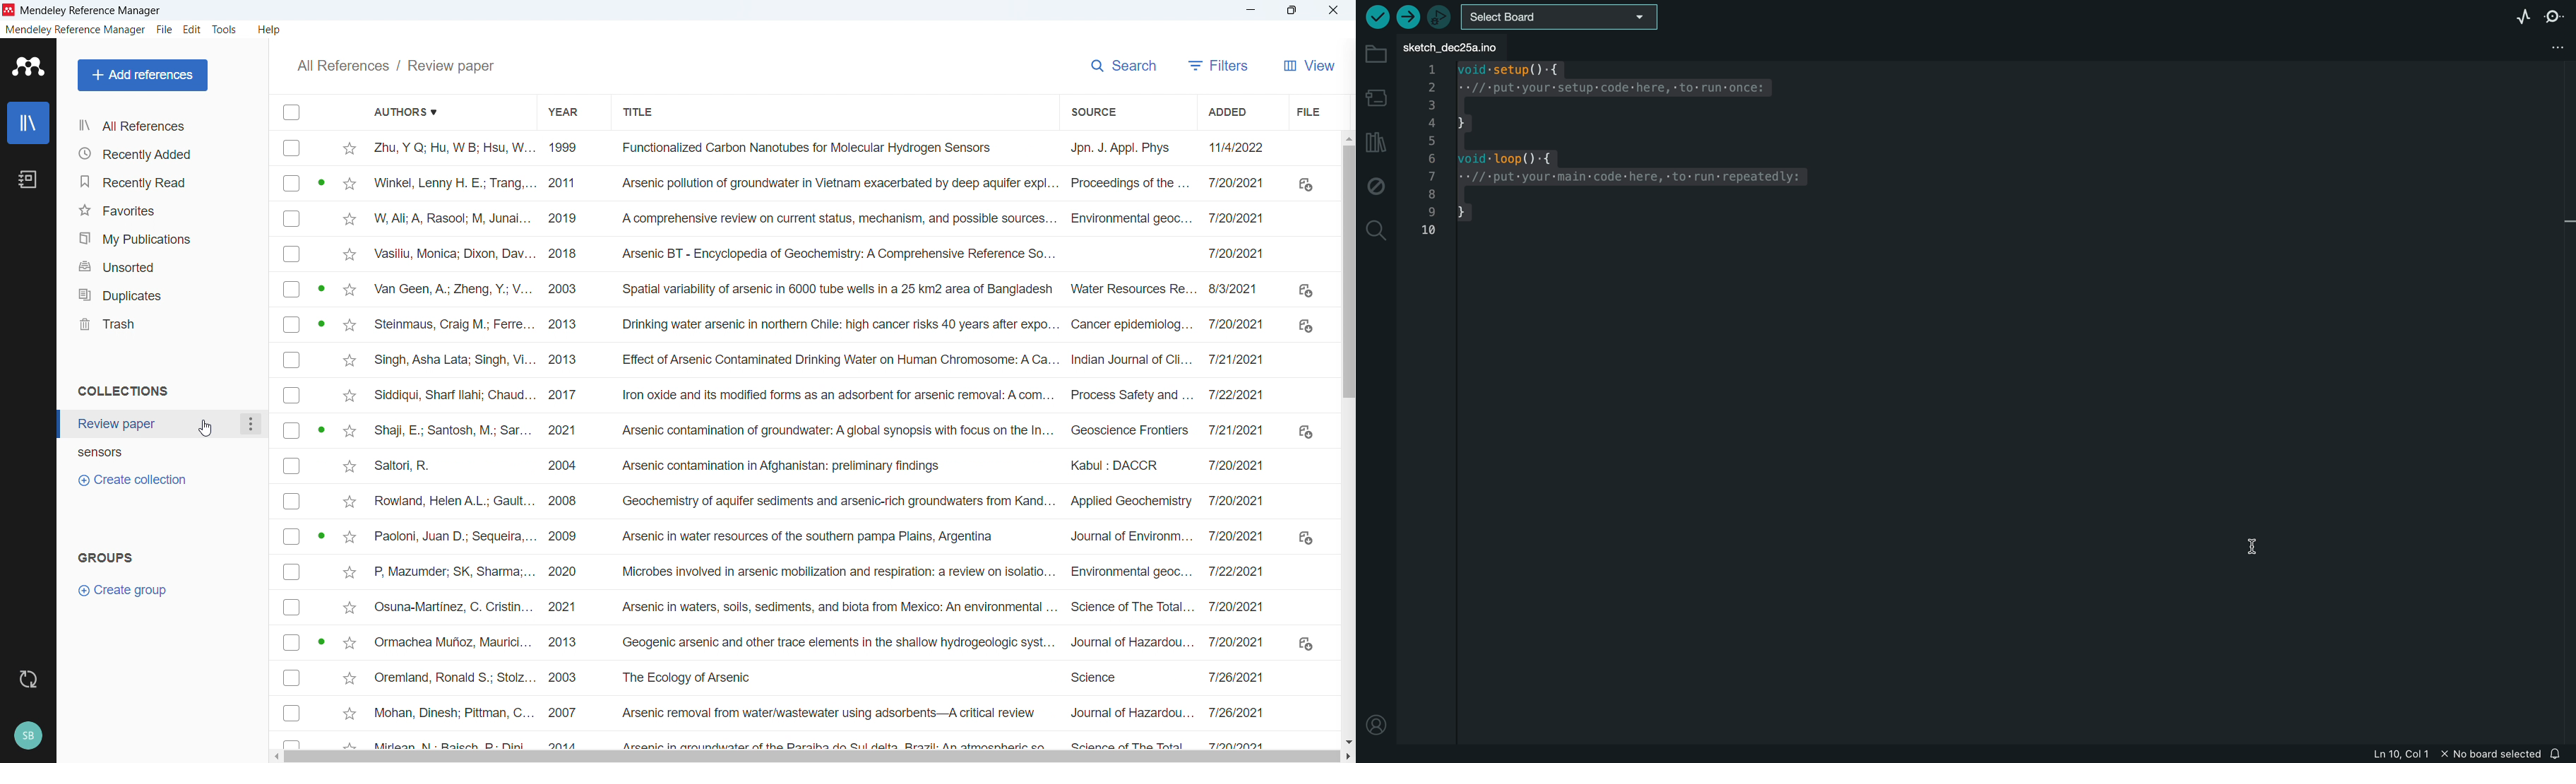 The width and height of the screenshot is (2576, 784). What do you see at coordinates (251, 424) in the screenshot?
I see `Collection options ` at bounding box center [251, 424].